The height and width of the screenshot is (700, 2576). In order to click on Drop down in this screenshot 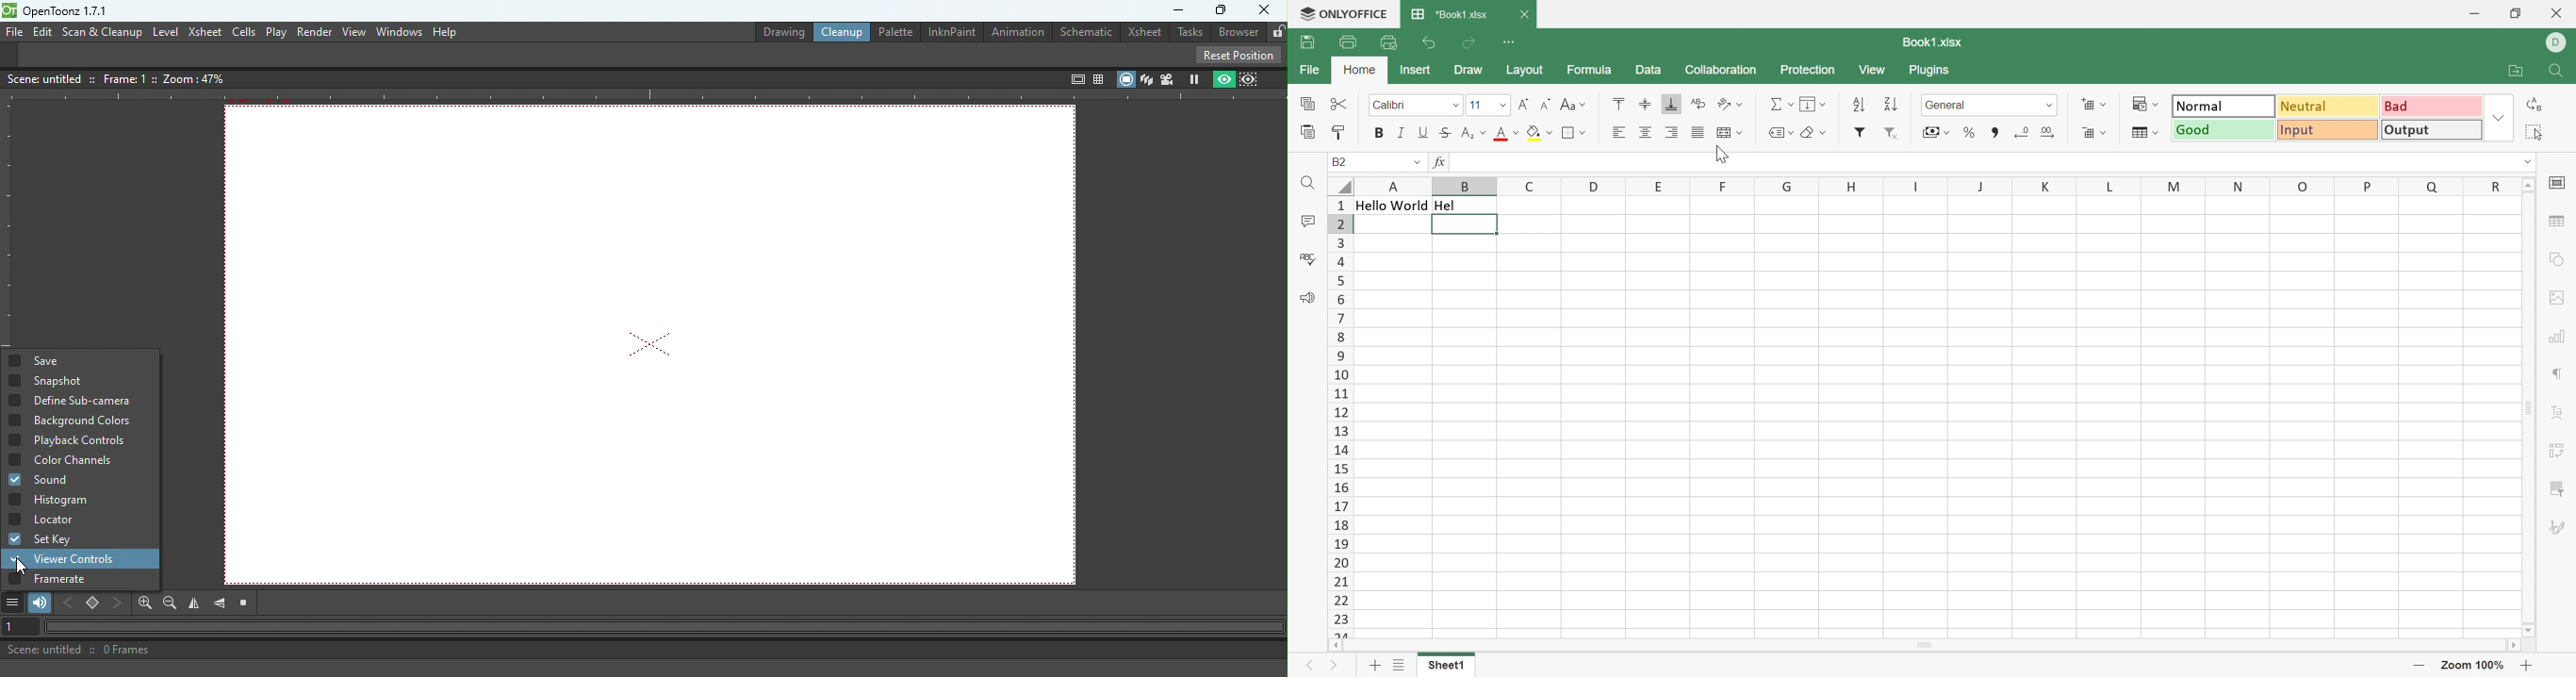, I will do `click(2501, 118)`.